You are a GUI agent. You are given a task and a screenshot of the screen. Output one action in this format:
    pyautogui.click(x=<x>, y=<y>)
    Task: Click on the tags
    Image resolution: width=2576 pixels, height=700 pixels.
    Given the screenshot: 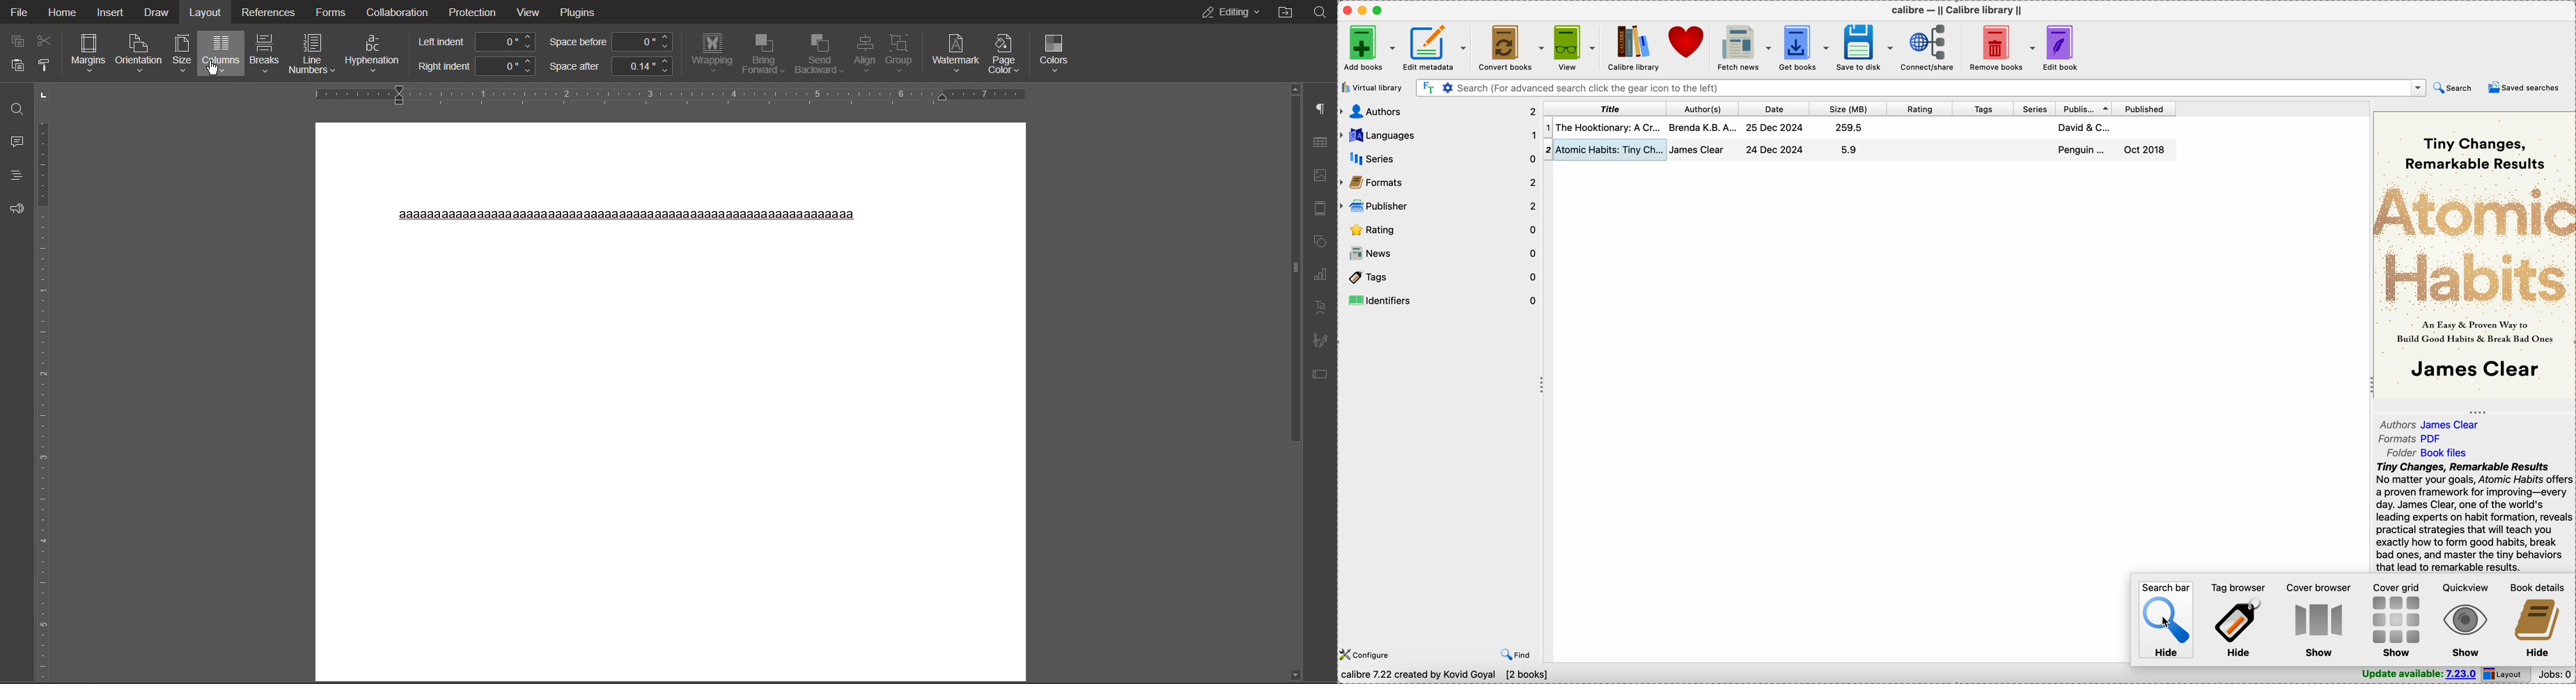 What is the action you would take?
    pyautogui.click(x=1439, y=277)
    